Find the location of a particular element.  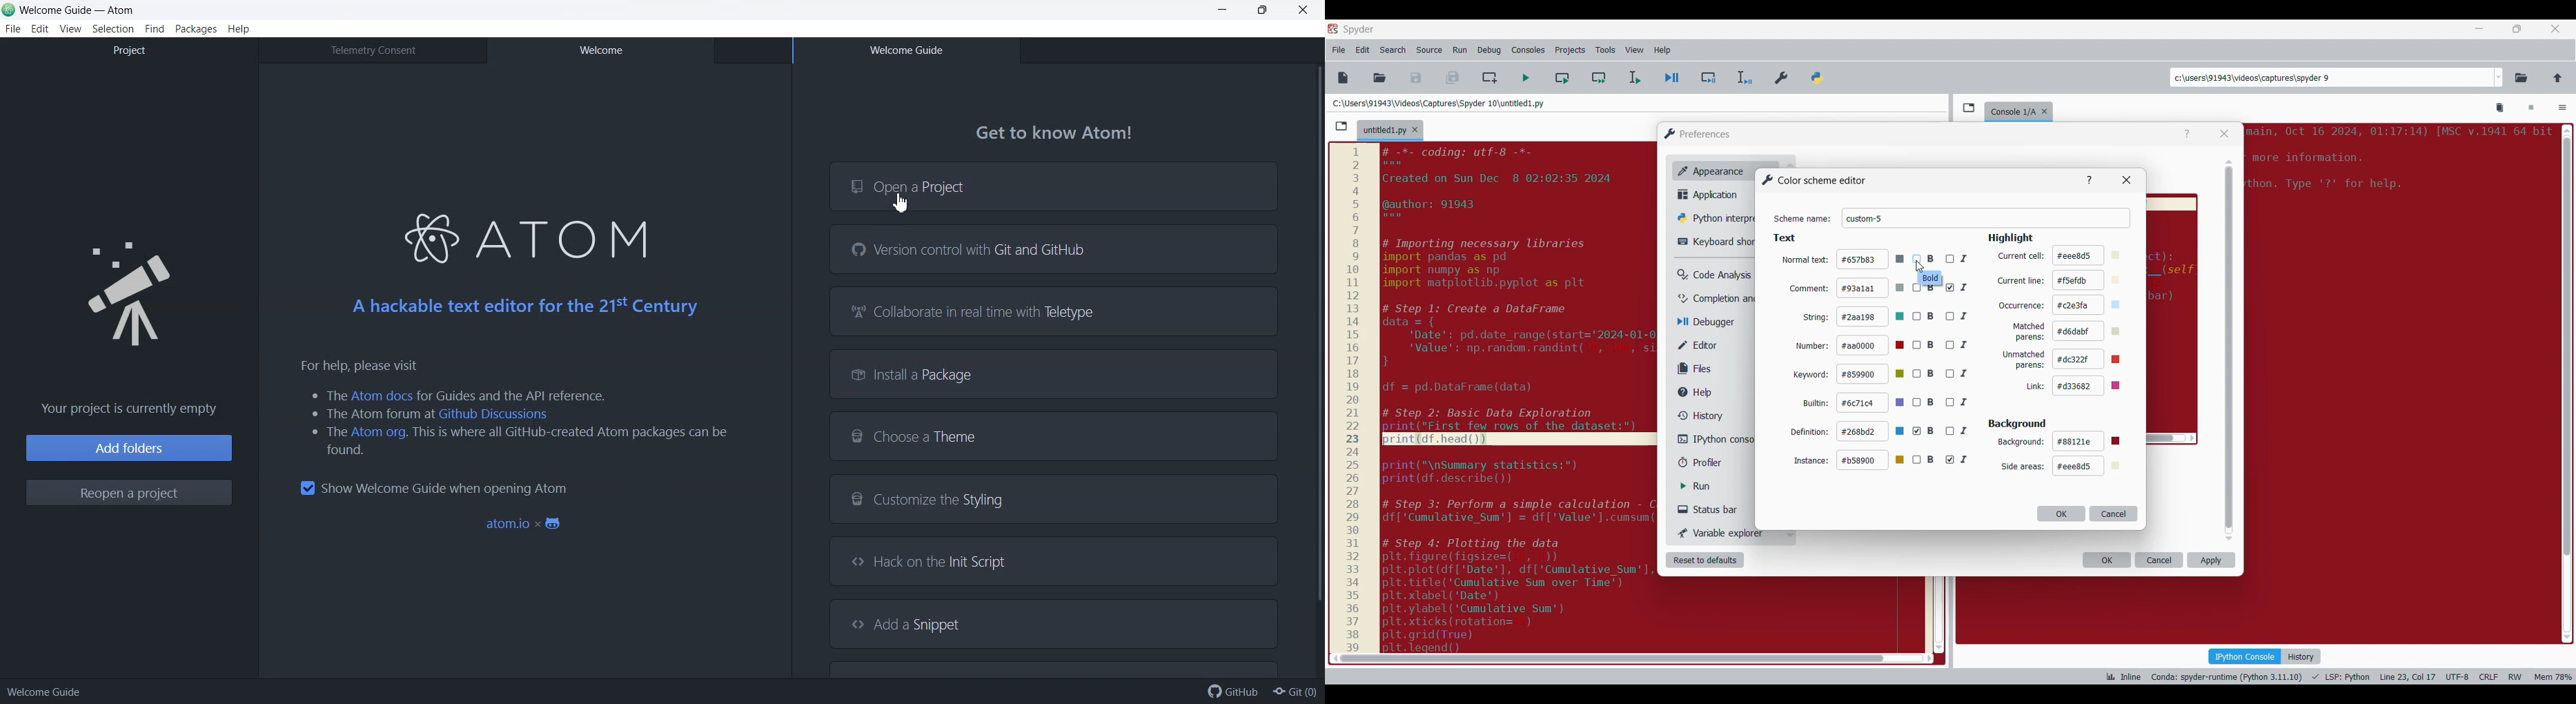

code is located at coordinates (2397, 163).